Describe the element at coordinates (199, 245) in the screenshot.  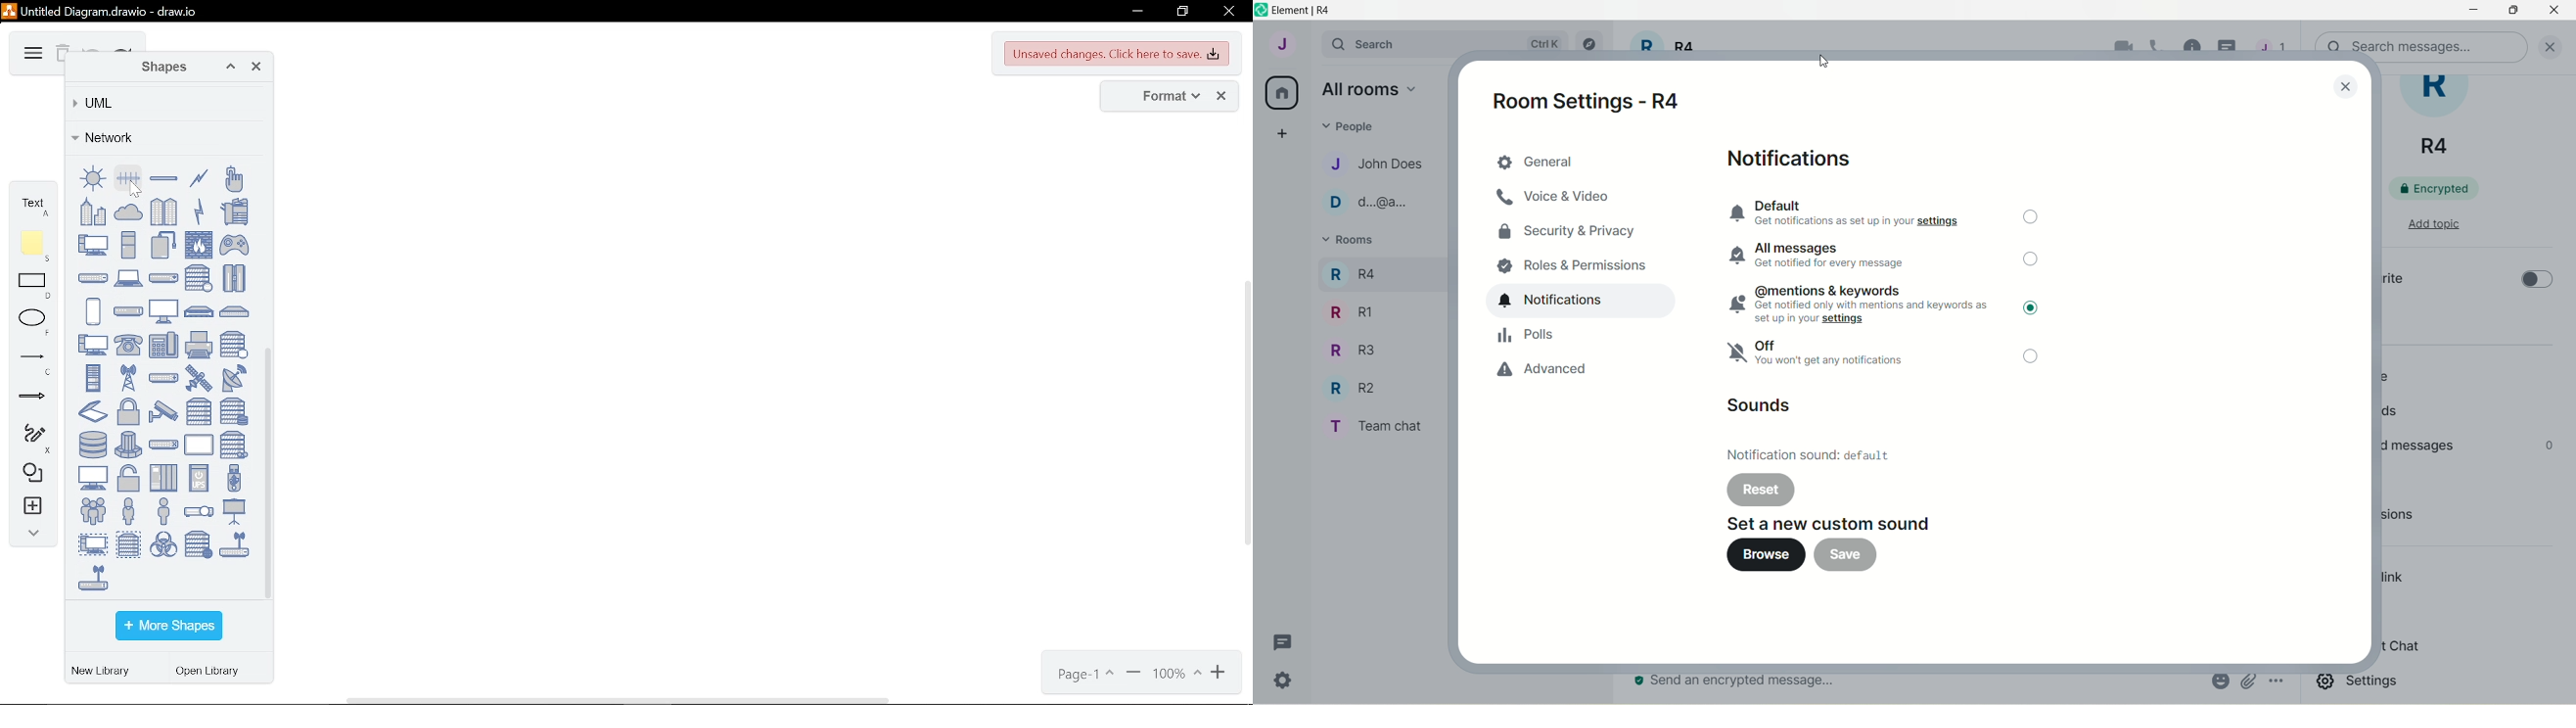
I see `firewall` at that location.